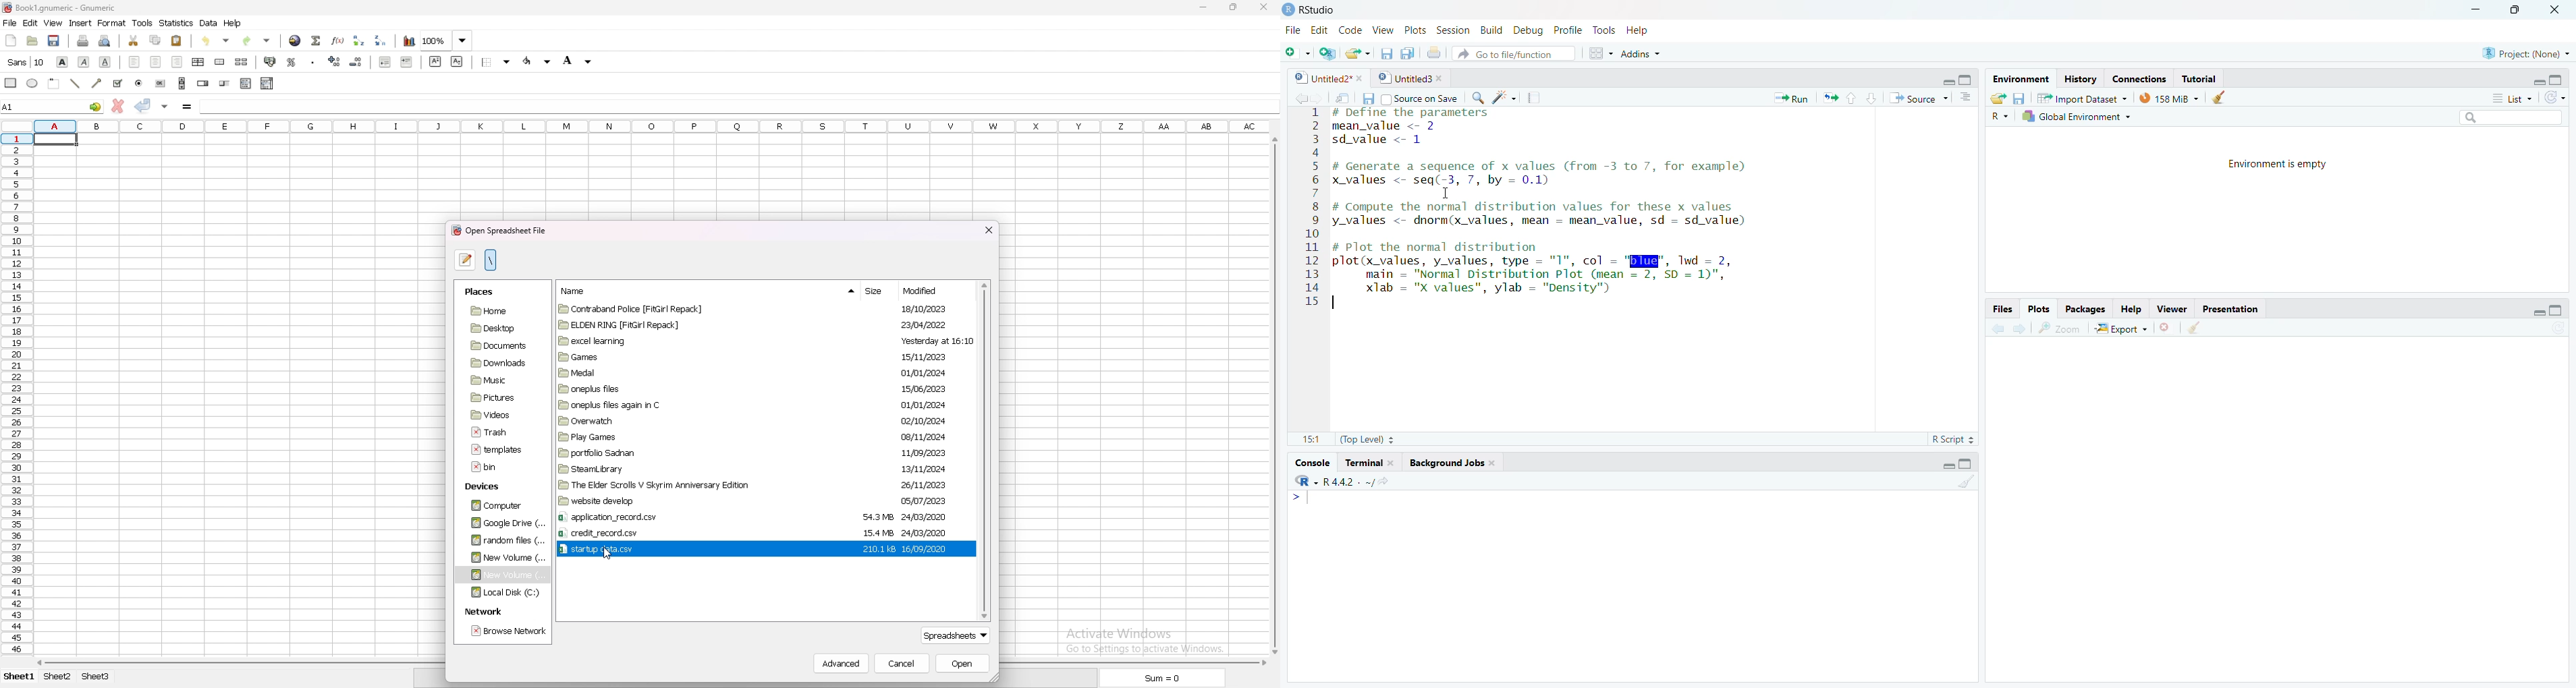 The height and width of the screenshot is (700, 2576). What do you see at coordinates (2136, 78) in the screenshot?
I see `Connections` at bounding box center [2136, 78].